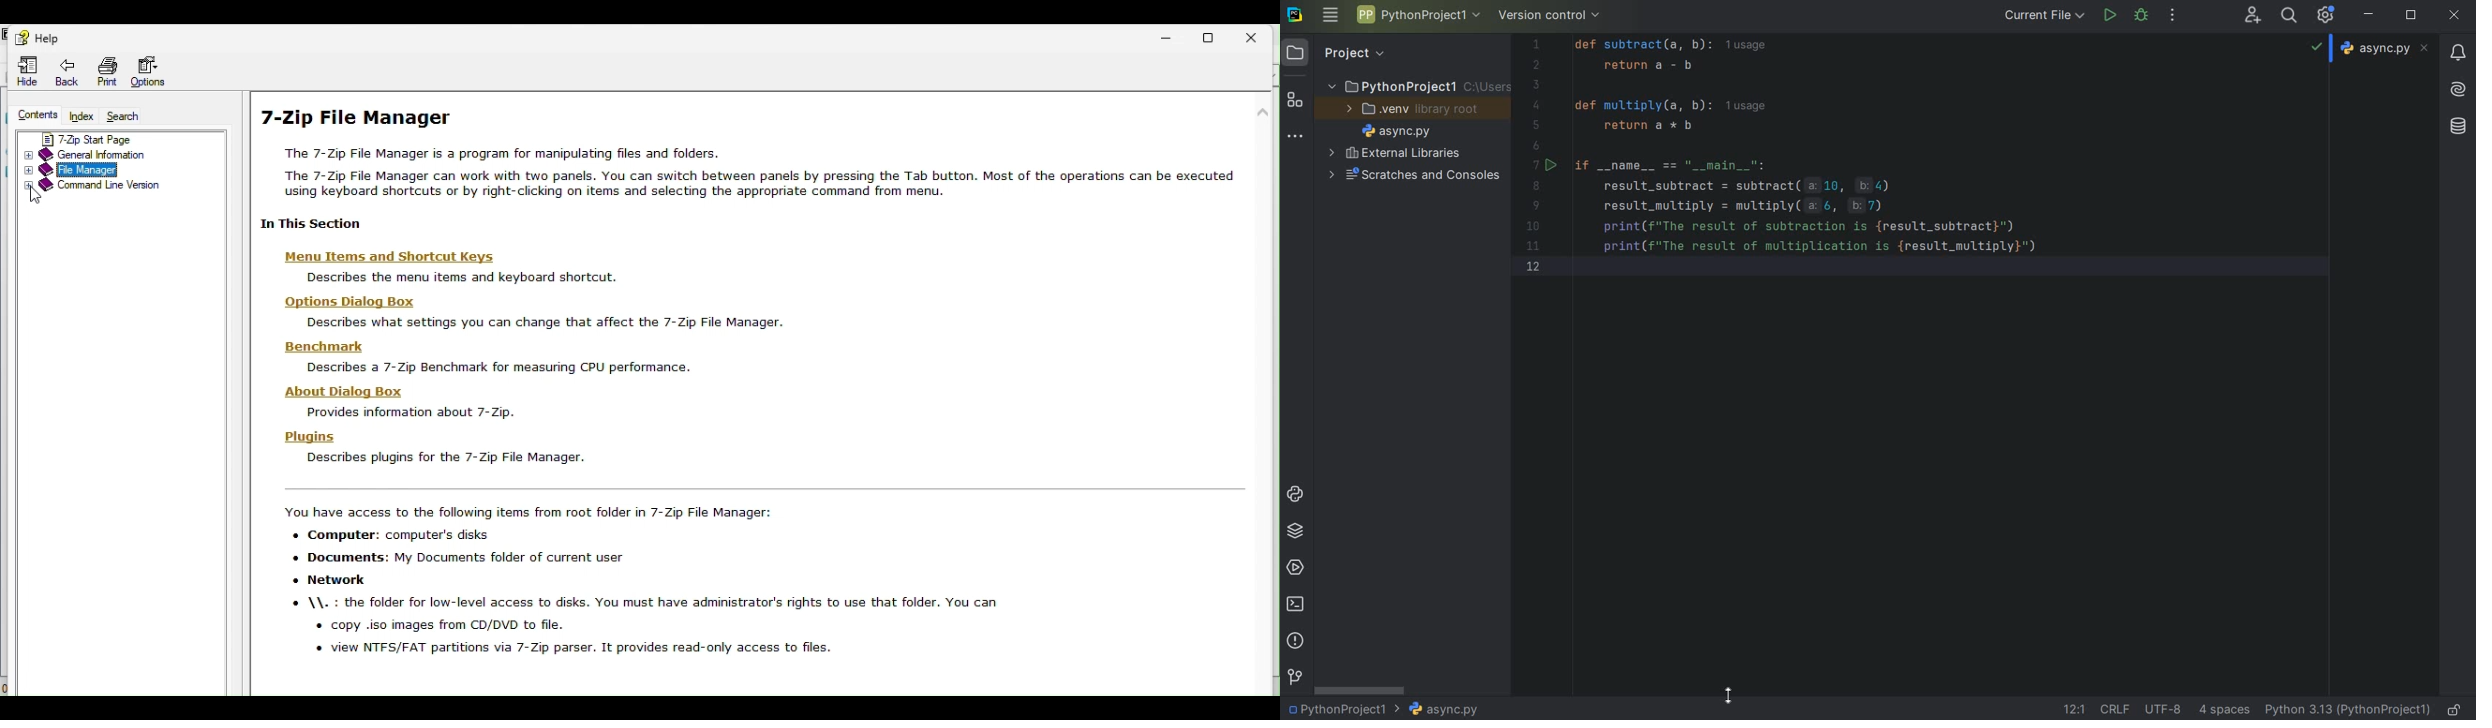 The height and width of the screenshot is (728, 2492). Describe the element at coordinates (2458, 90) in the screenshot. I see `AI Assistant` at that location.